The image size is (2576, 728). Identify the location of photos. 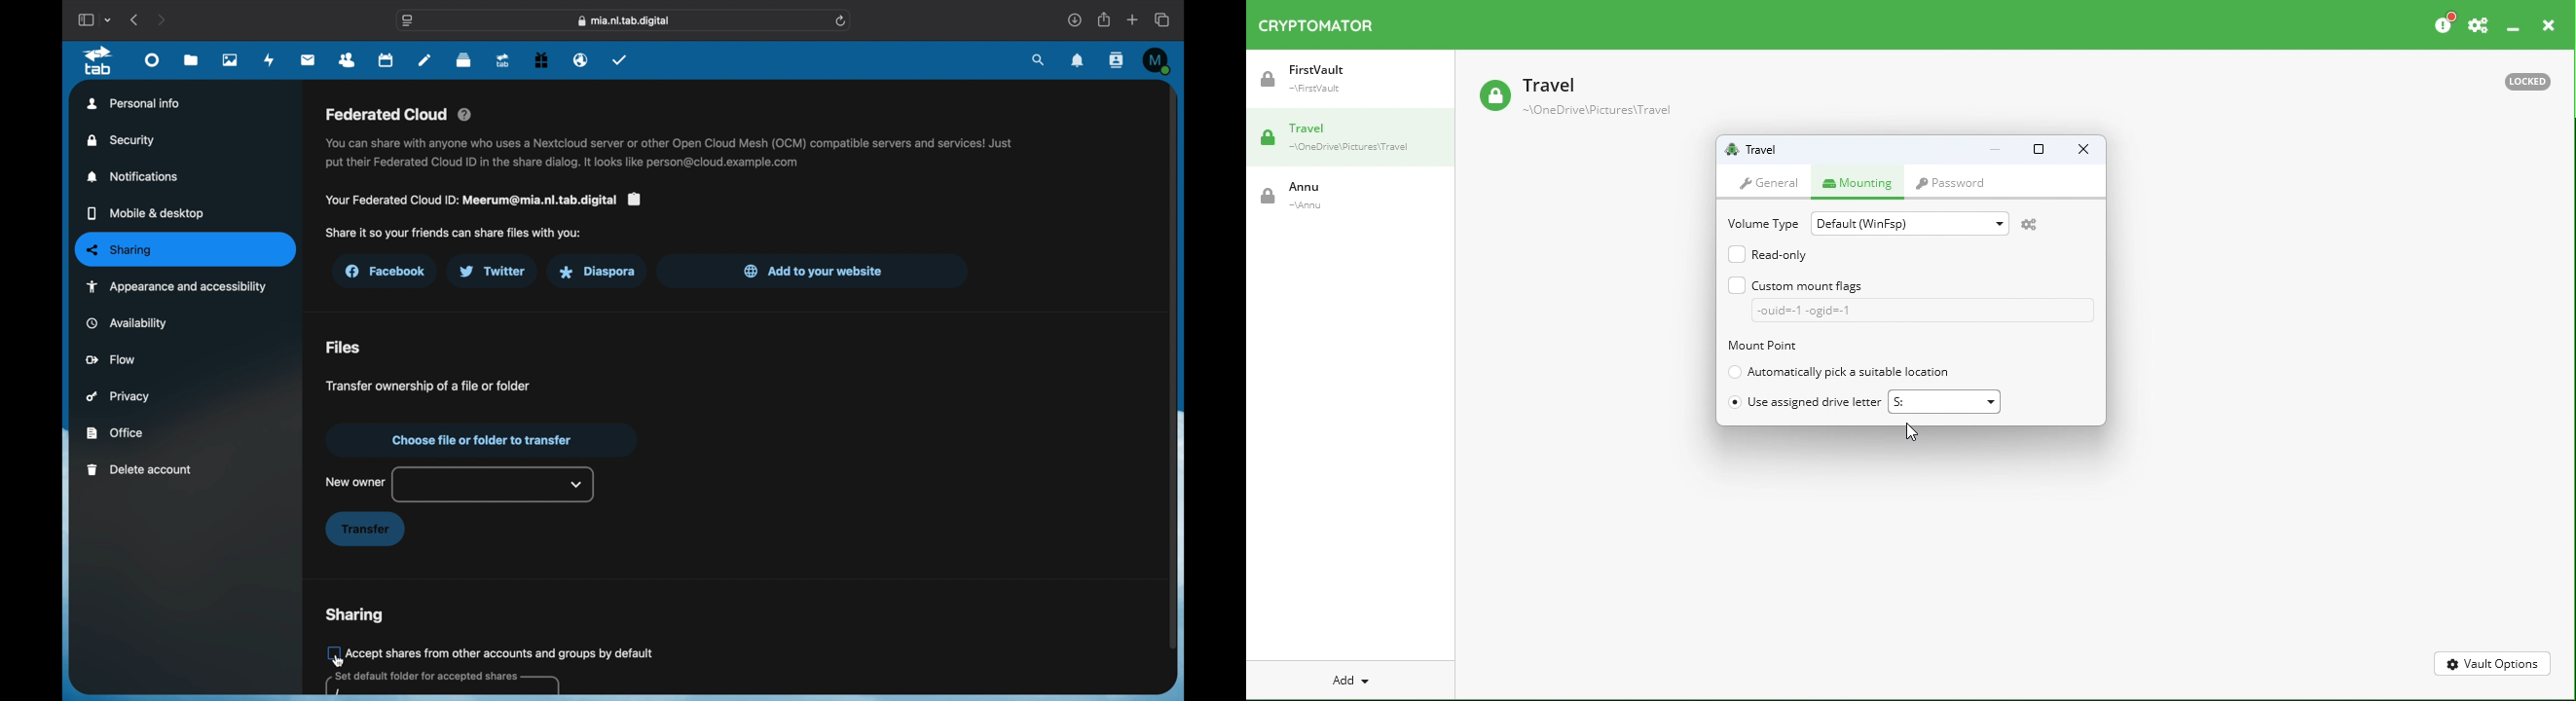
(230, 60).